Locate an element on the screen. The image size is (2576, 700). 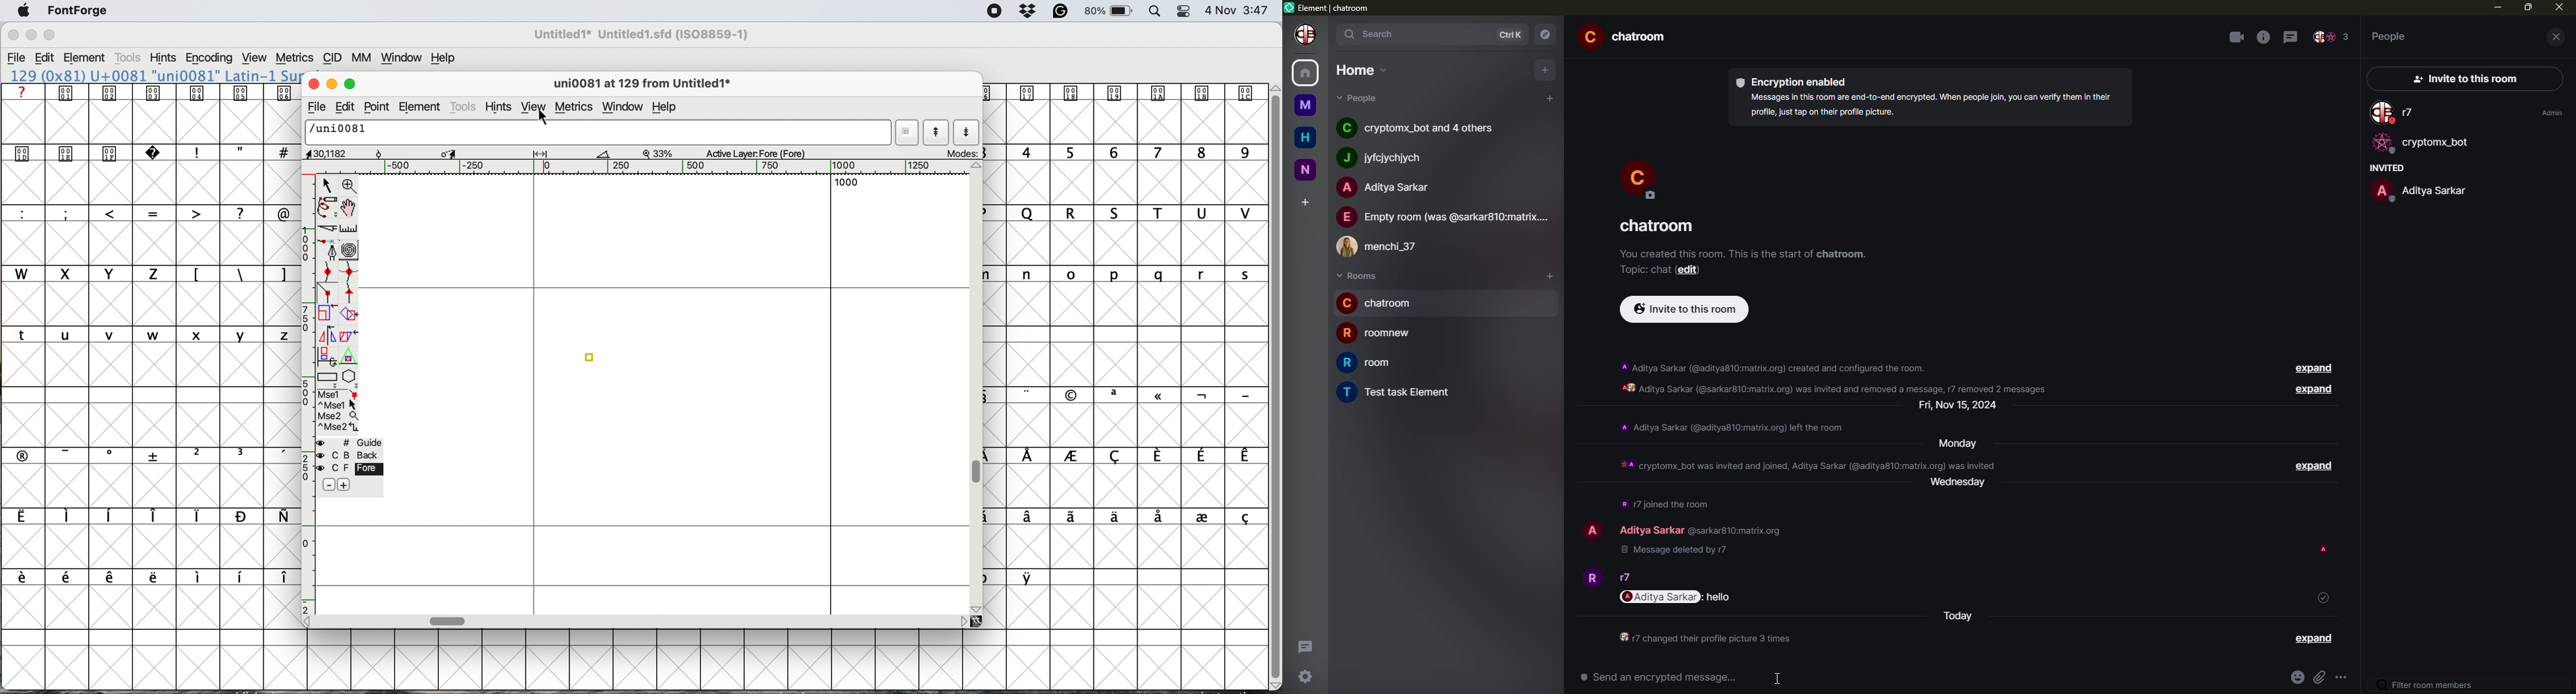
room is located at coordinates (1381, 303).